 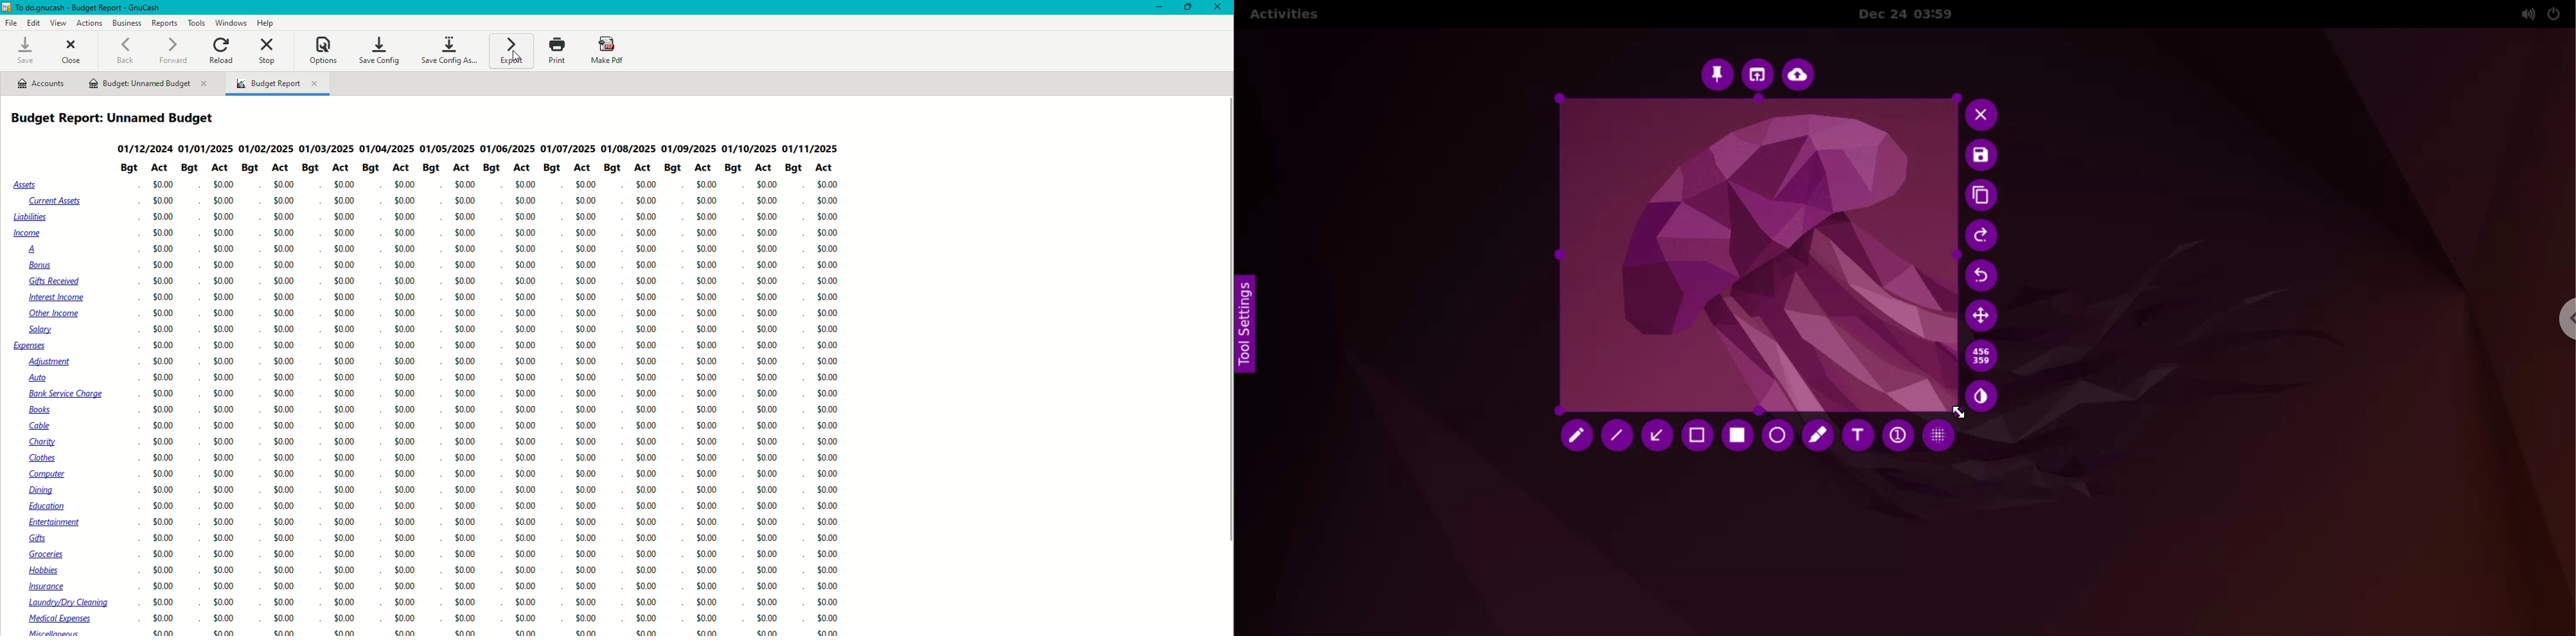 What do you see at coordinates (556, 51) in the screenshot?
I see `Print` at bounding box center [556, 51].